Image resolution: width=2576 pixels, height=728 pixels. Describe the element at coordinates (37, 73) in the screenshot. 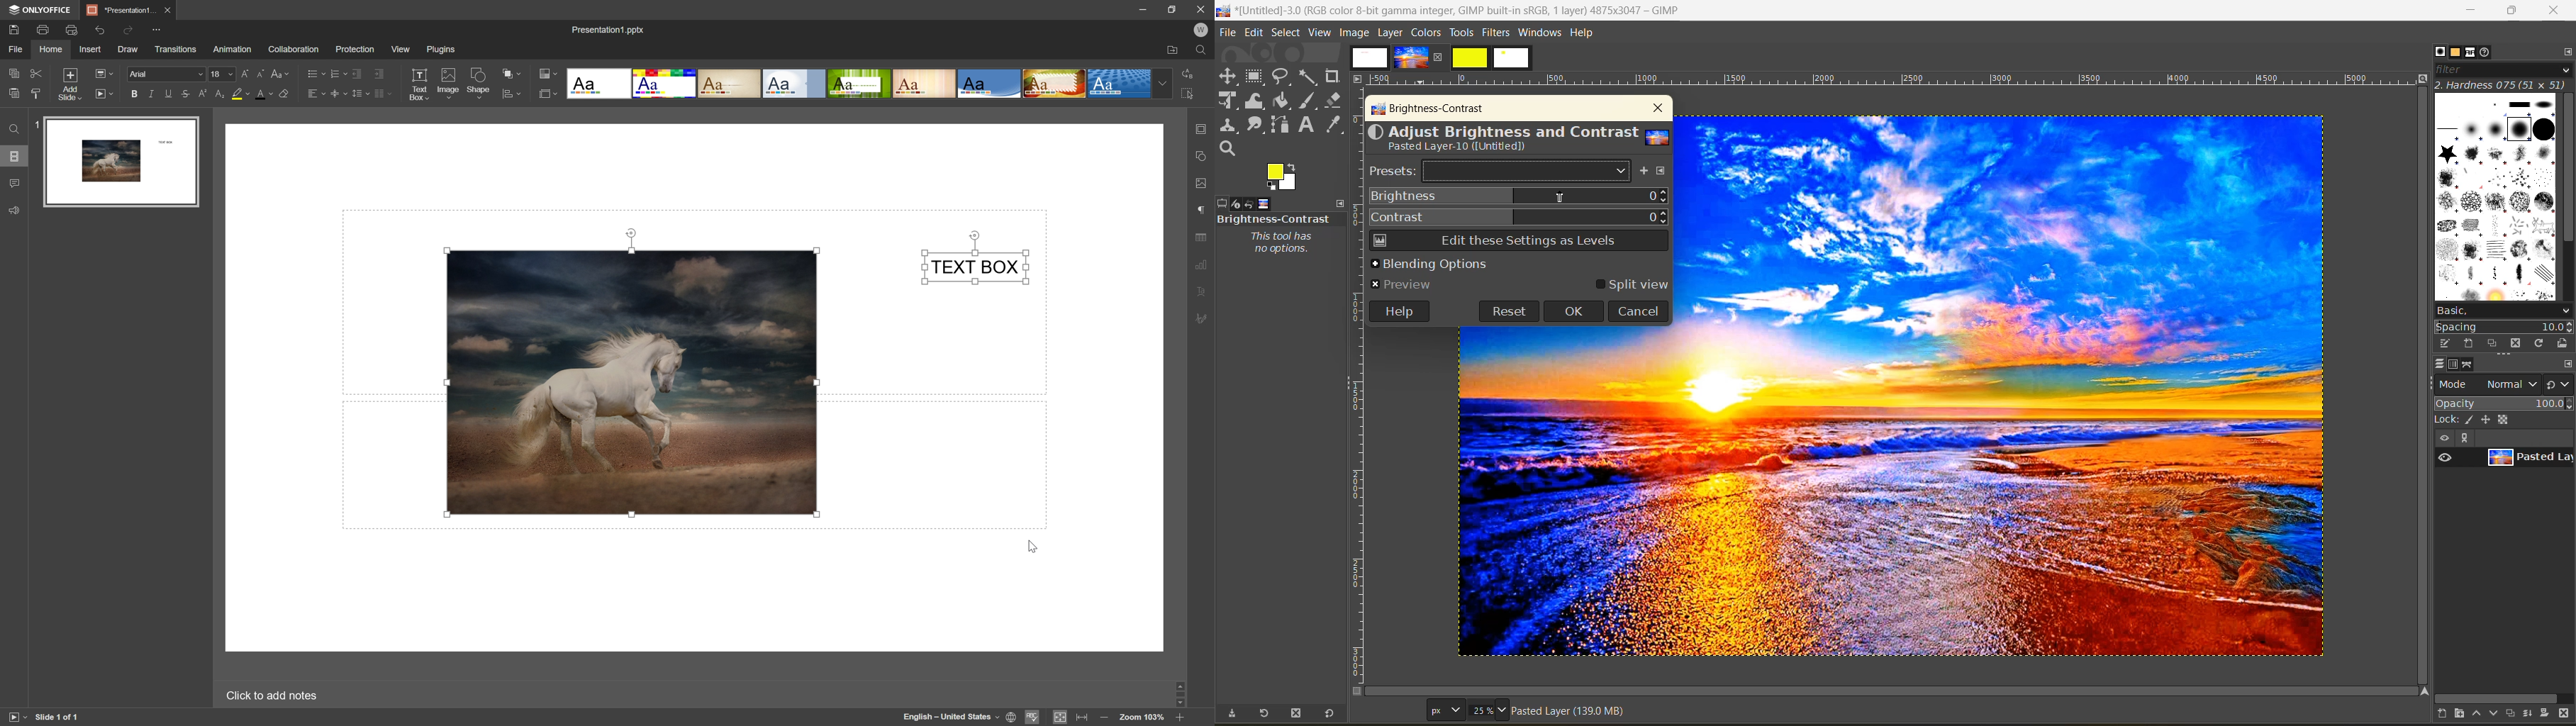

I see `cut` at that location.